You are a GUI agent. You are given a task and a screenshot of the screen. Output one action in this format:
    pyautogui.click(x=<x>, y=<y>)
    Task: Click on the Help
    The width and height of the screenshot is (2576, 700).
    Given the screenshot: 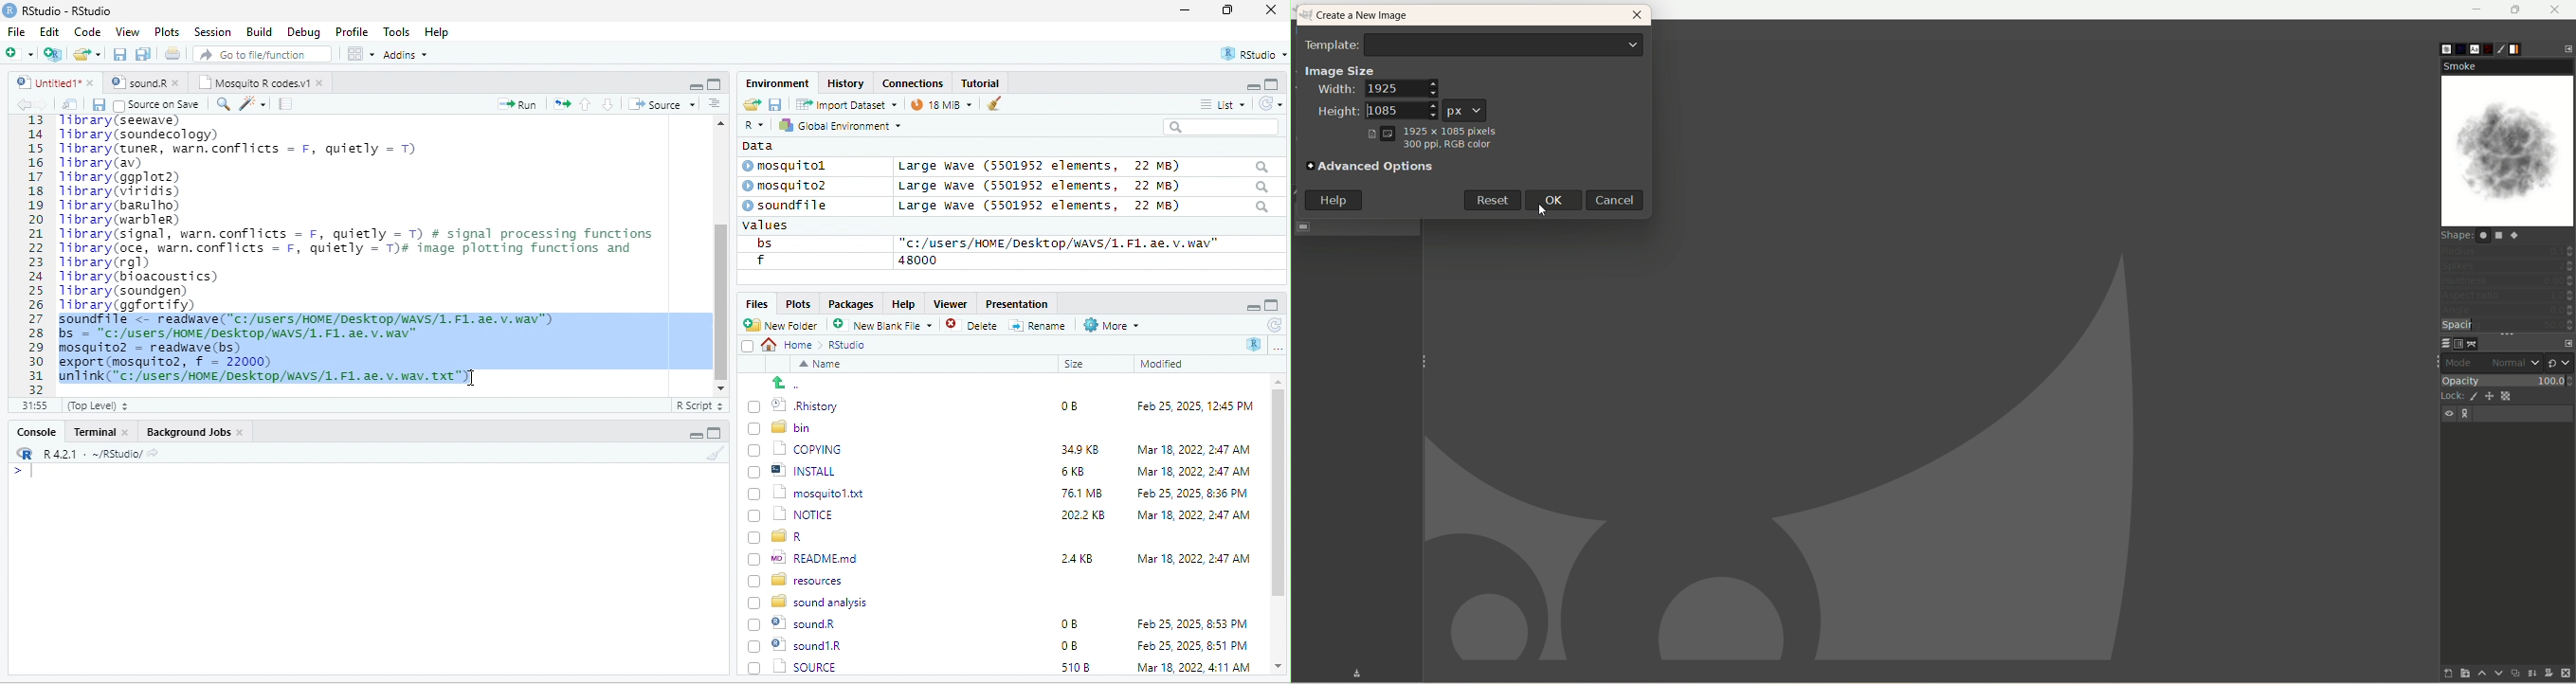 What is the action you would take?
    pyautogui.click(x=438, y=33)
    